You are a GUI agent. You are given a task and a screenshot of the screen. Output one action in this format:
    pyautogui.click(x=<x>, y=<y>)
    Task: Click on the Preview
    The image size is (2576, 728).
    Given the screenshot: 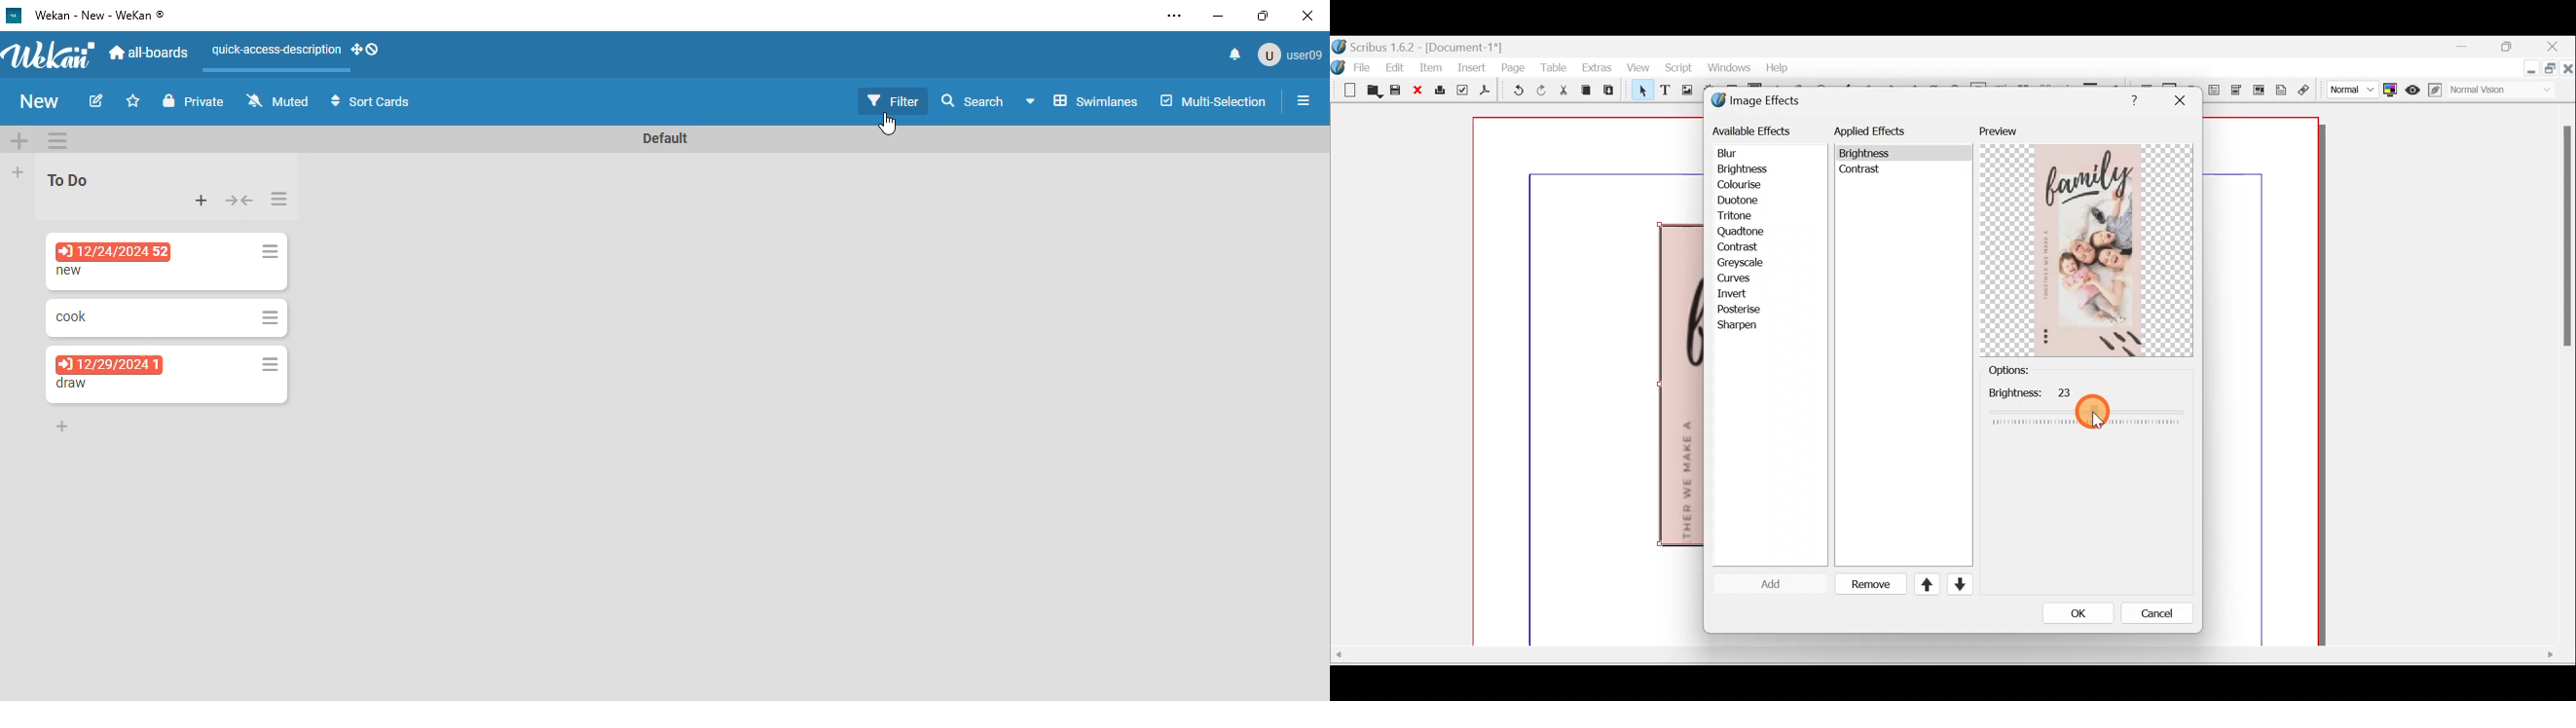 What is the action you would take?
    pyautogui.click(x=2086, y=241)
    